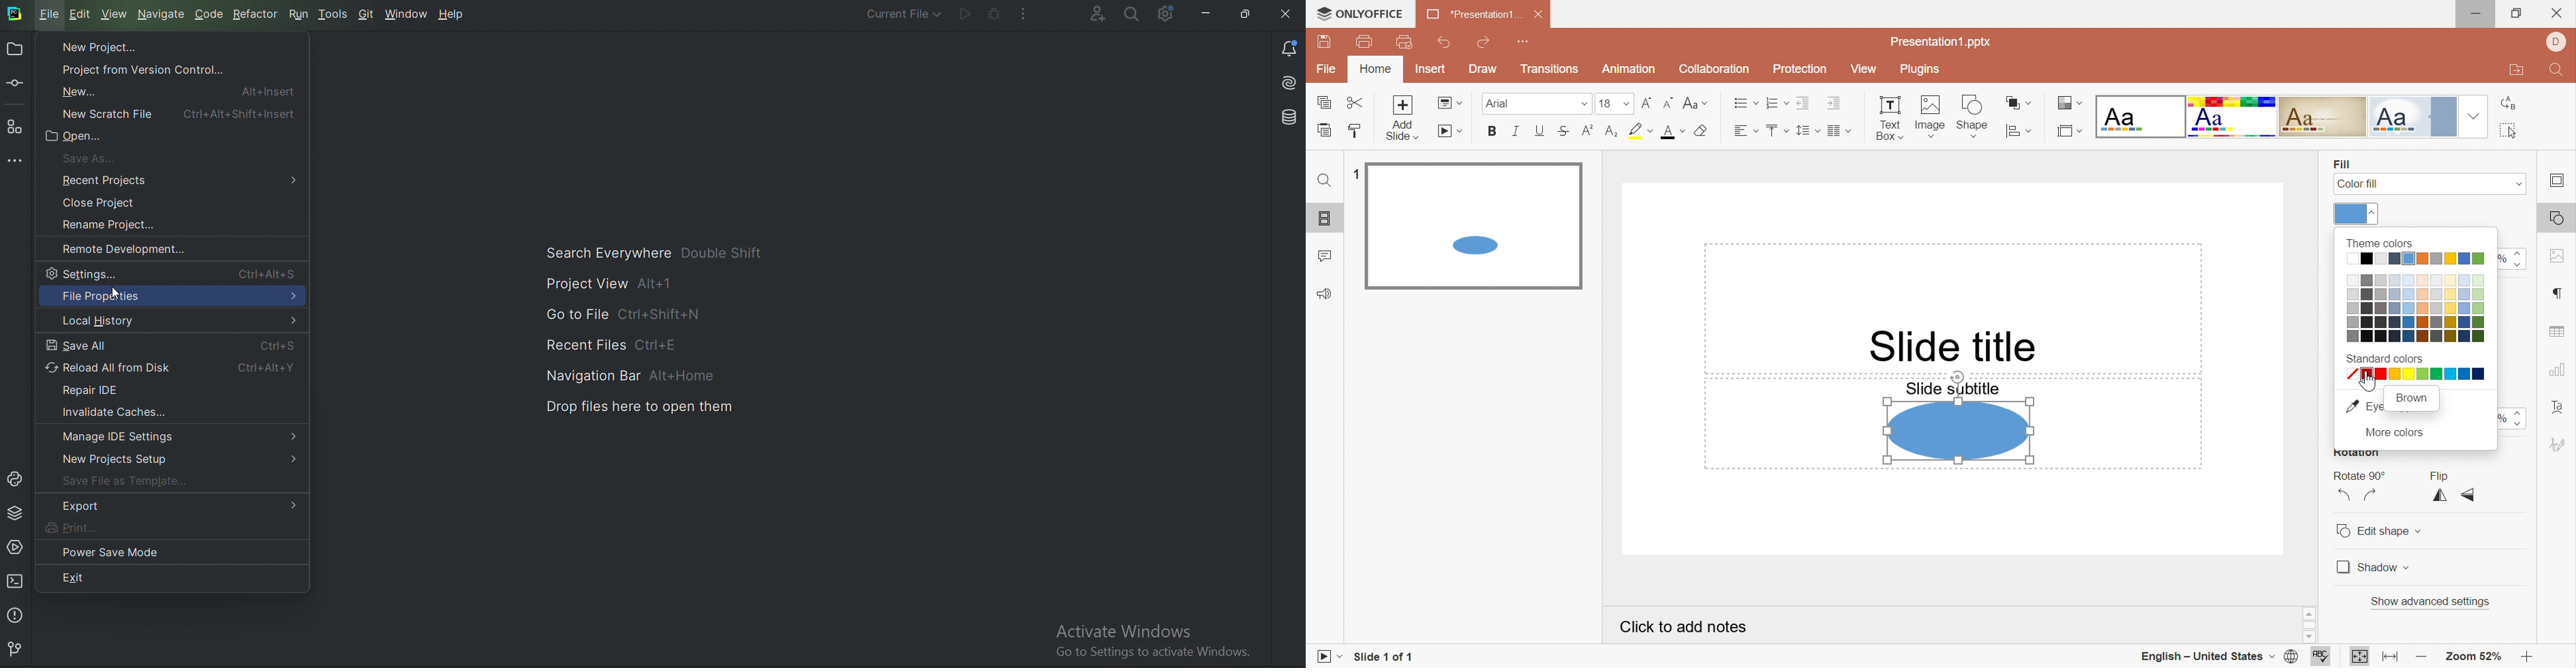  I want to click on Scroll up, so click(2313, 612).